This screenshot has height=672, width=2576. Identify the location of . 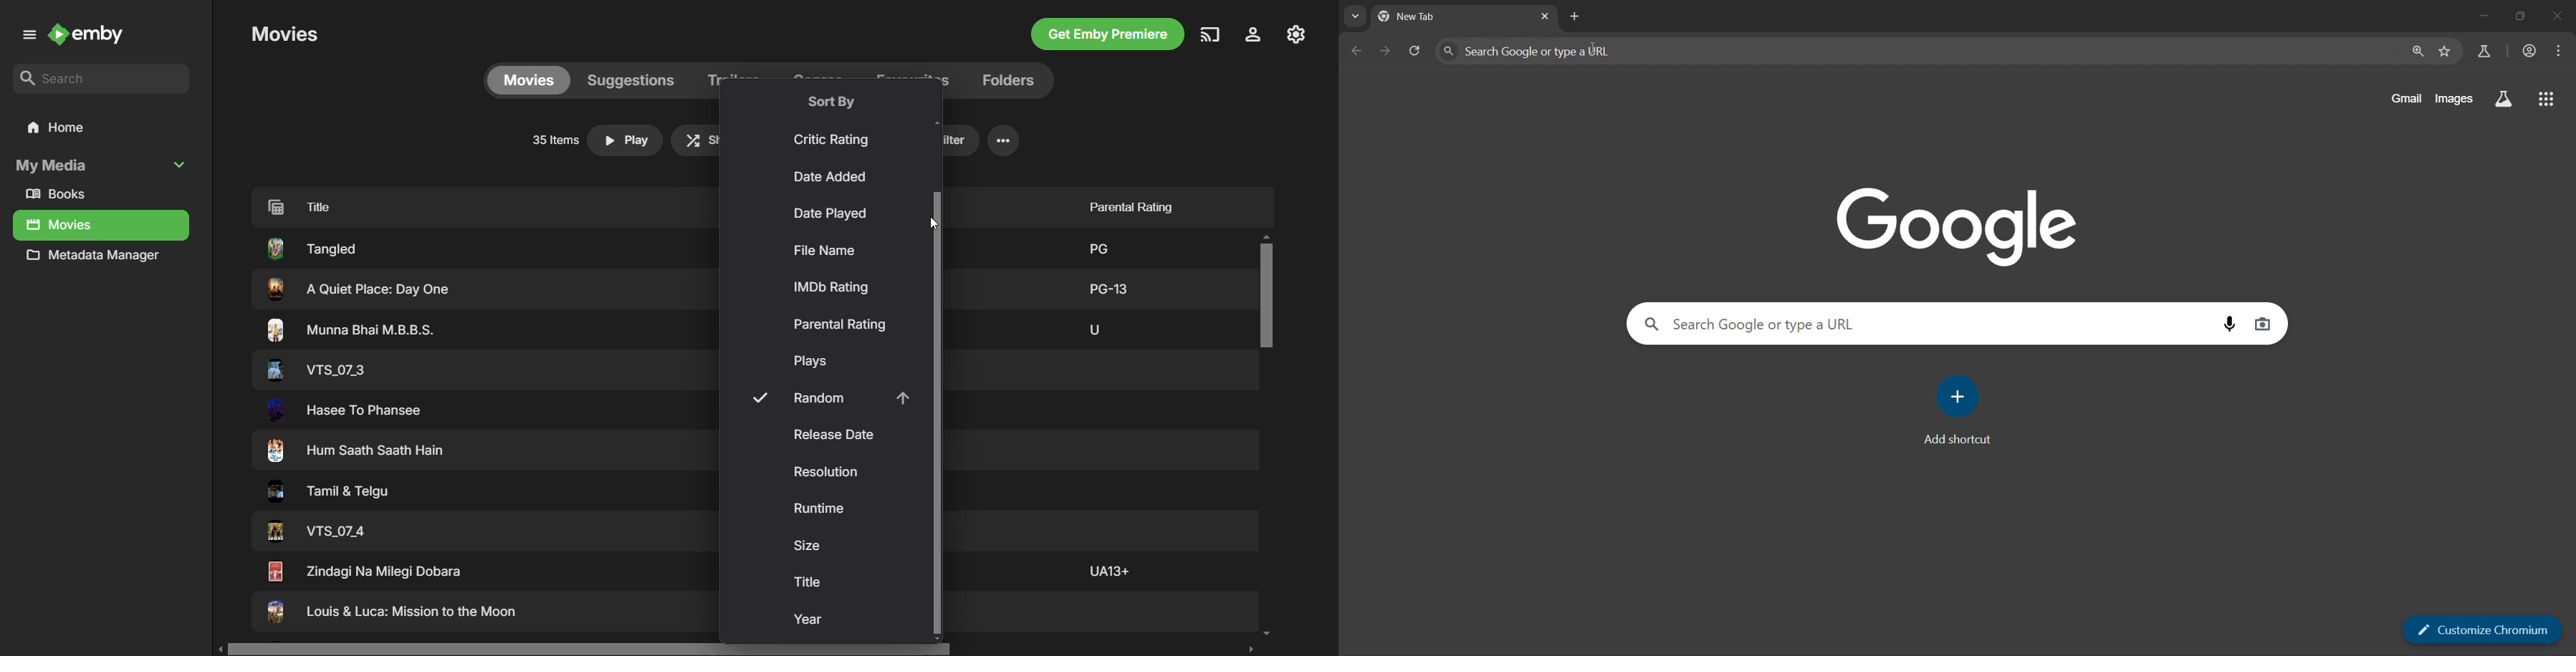
(324, 493).